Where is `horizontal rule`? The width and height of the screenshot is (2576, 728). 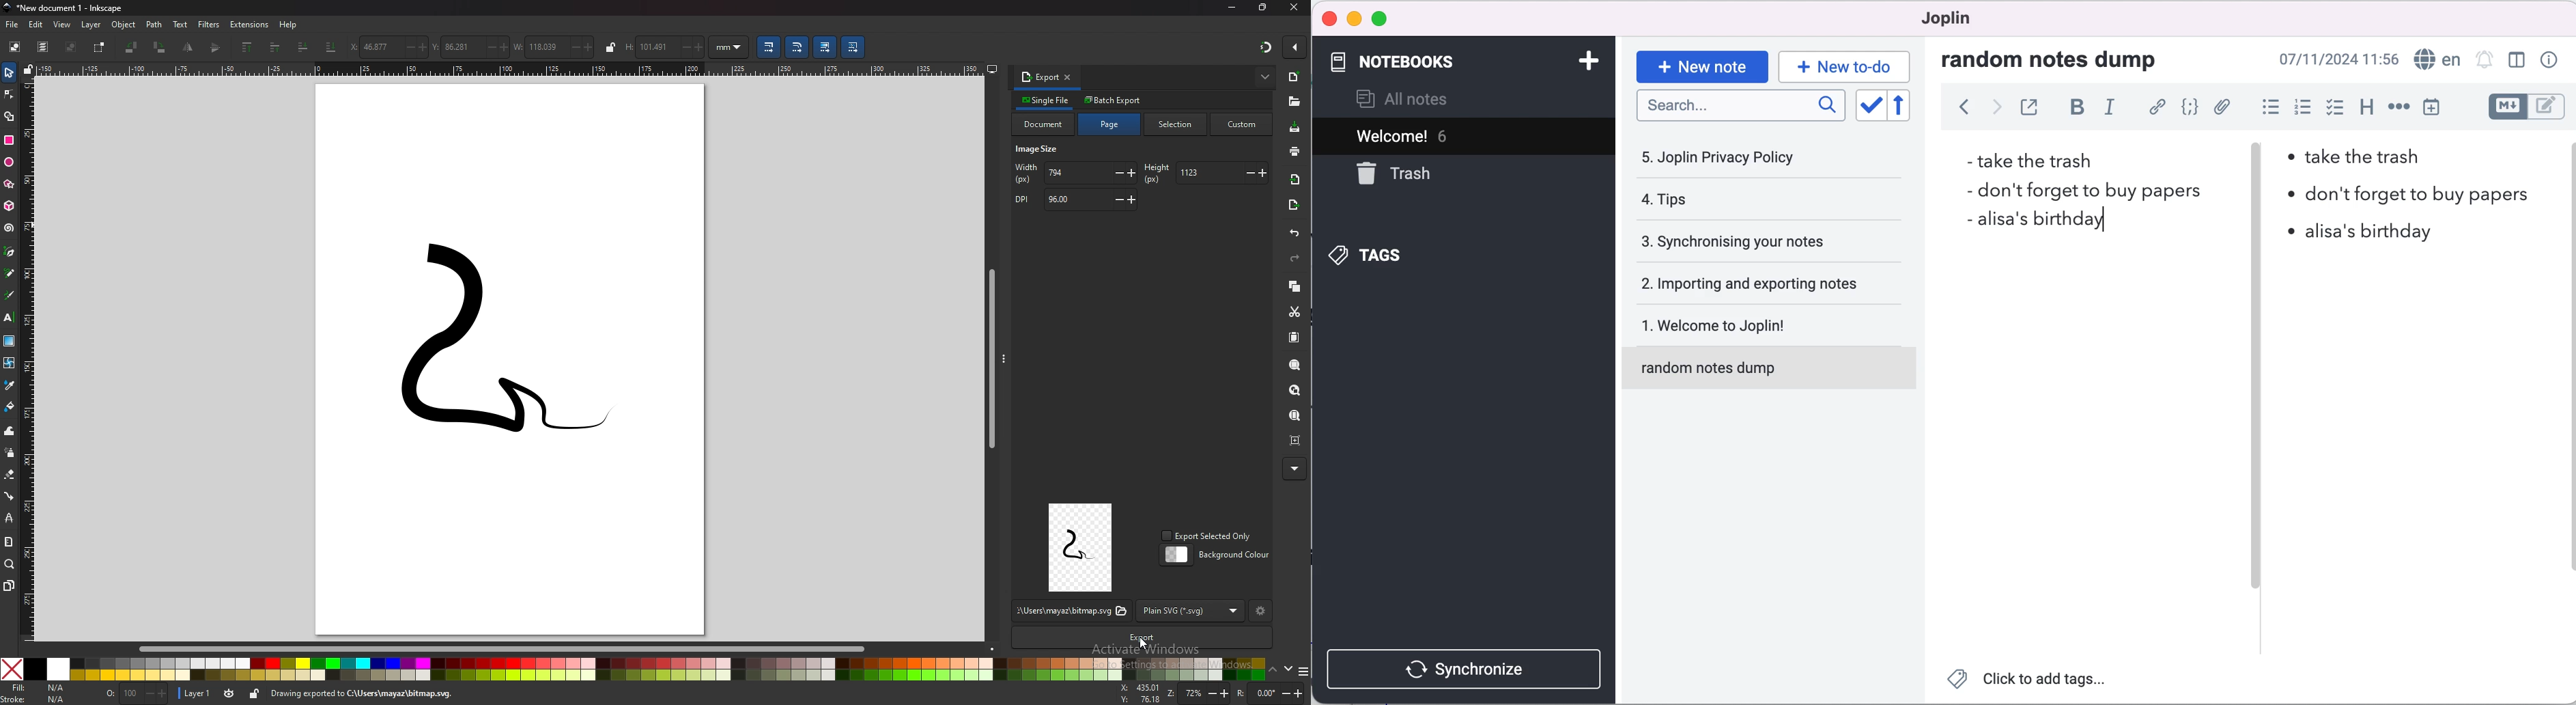 horizontal rule is located at coordinates (2399, 107).